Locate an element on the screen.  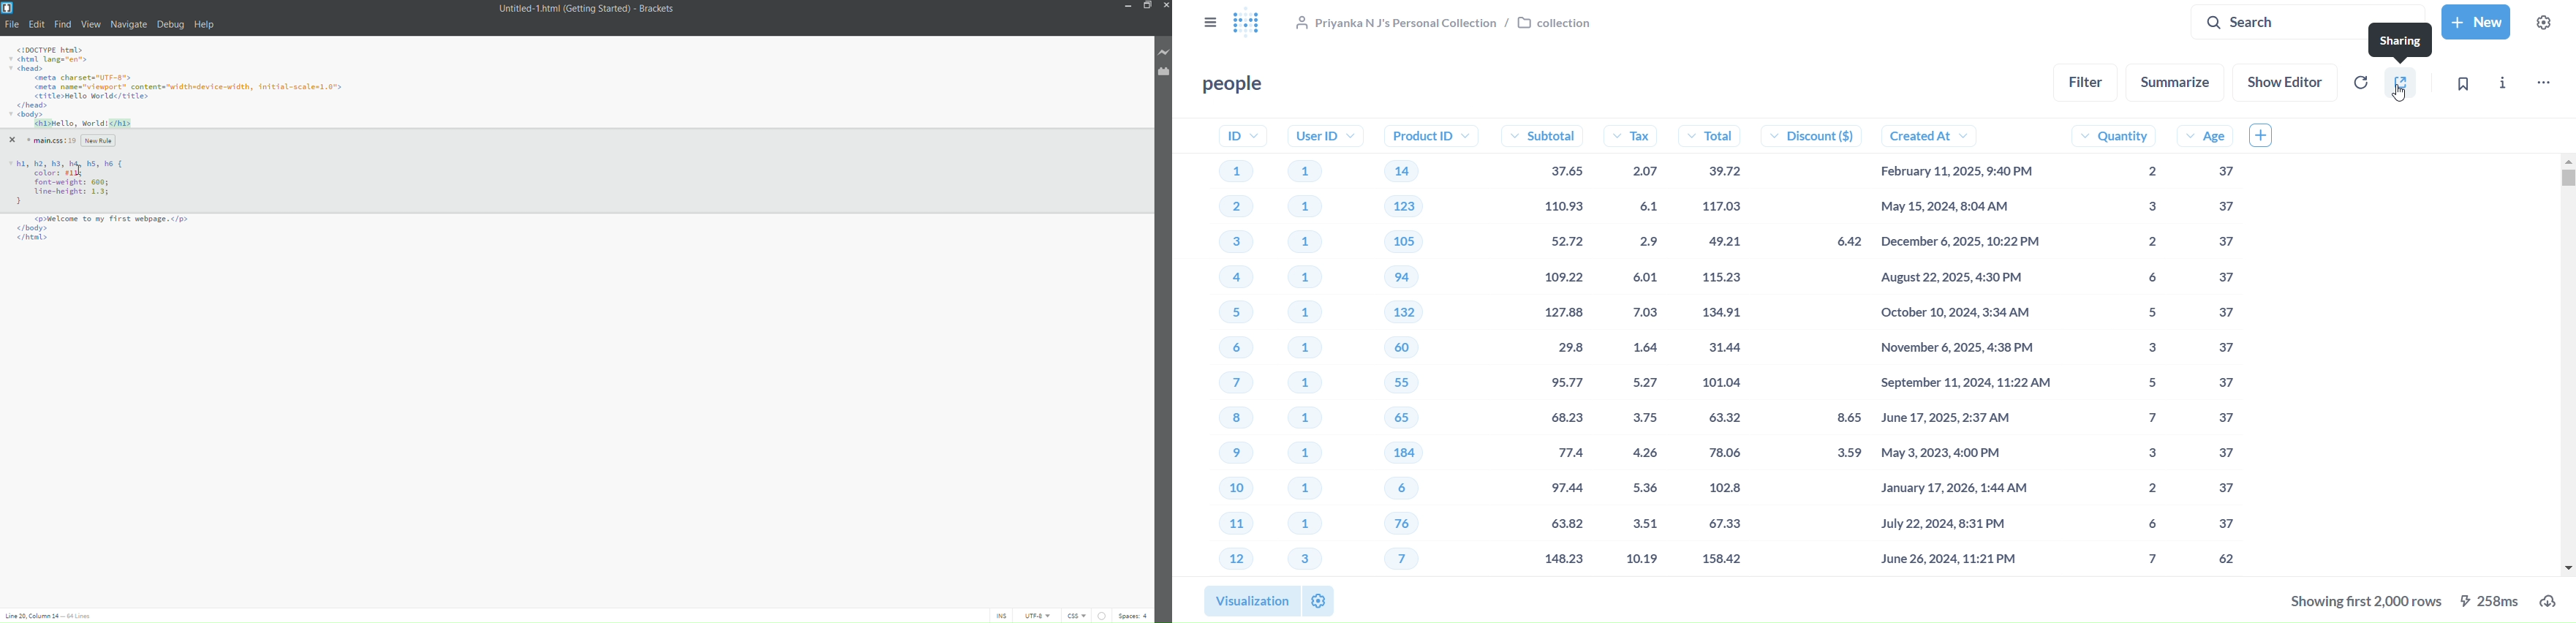
navigate is located at coordinates (129, 23).